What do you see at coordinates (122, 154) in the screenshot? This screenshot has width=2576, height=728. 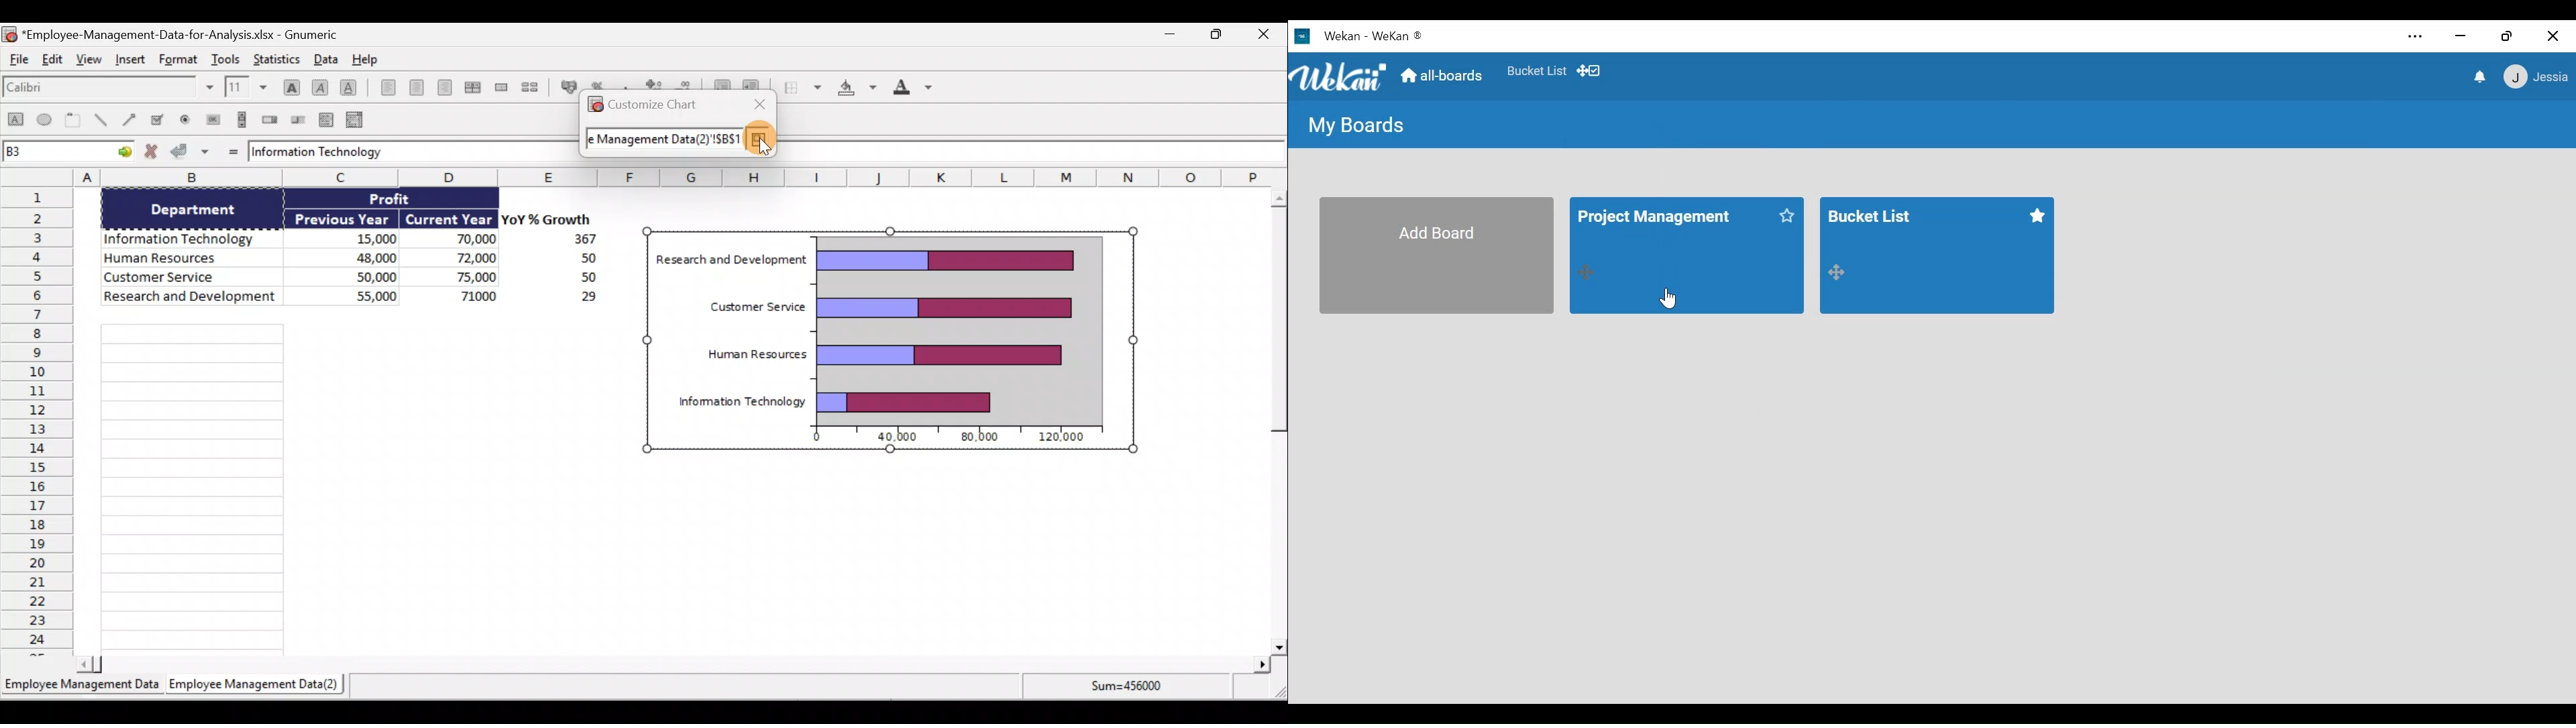 I see `Go to` at bounding box center [122, 154].